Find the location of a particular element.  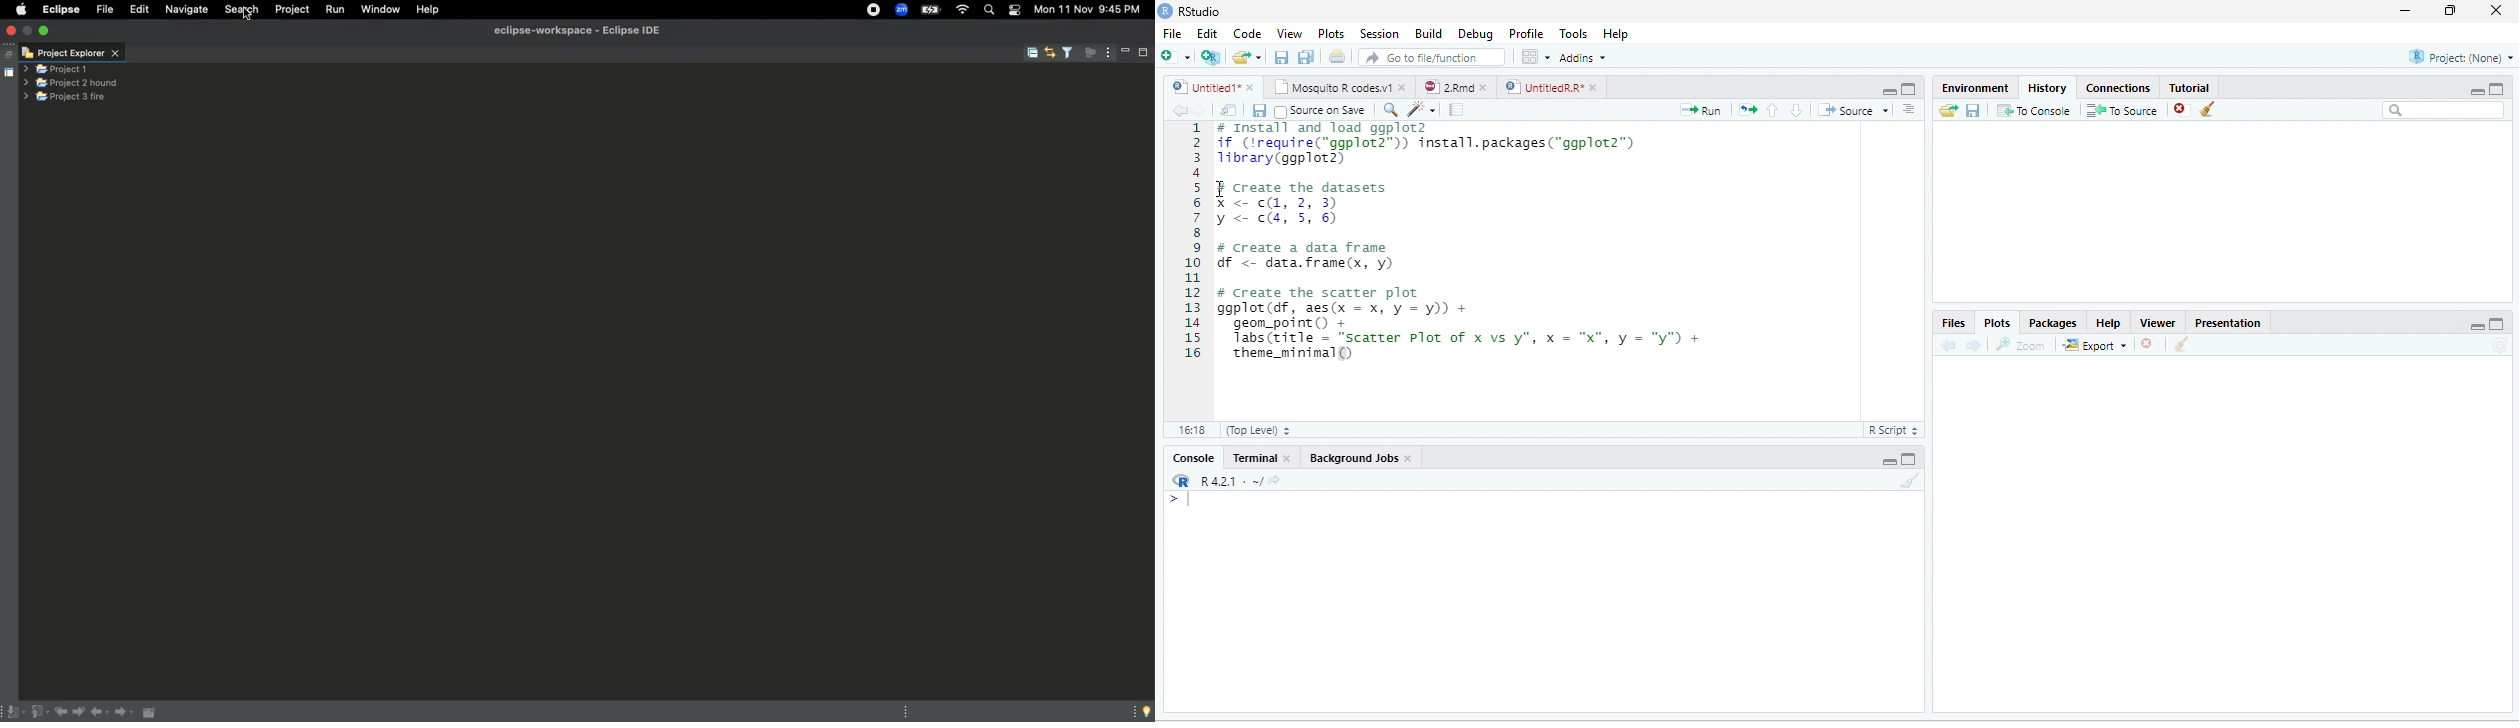

Tools is located at coordinates (1574, 33).